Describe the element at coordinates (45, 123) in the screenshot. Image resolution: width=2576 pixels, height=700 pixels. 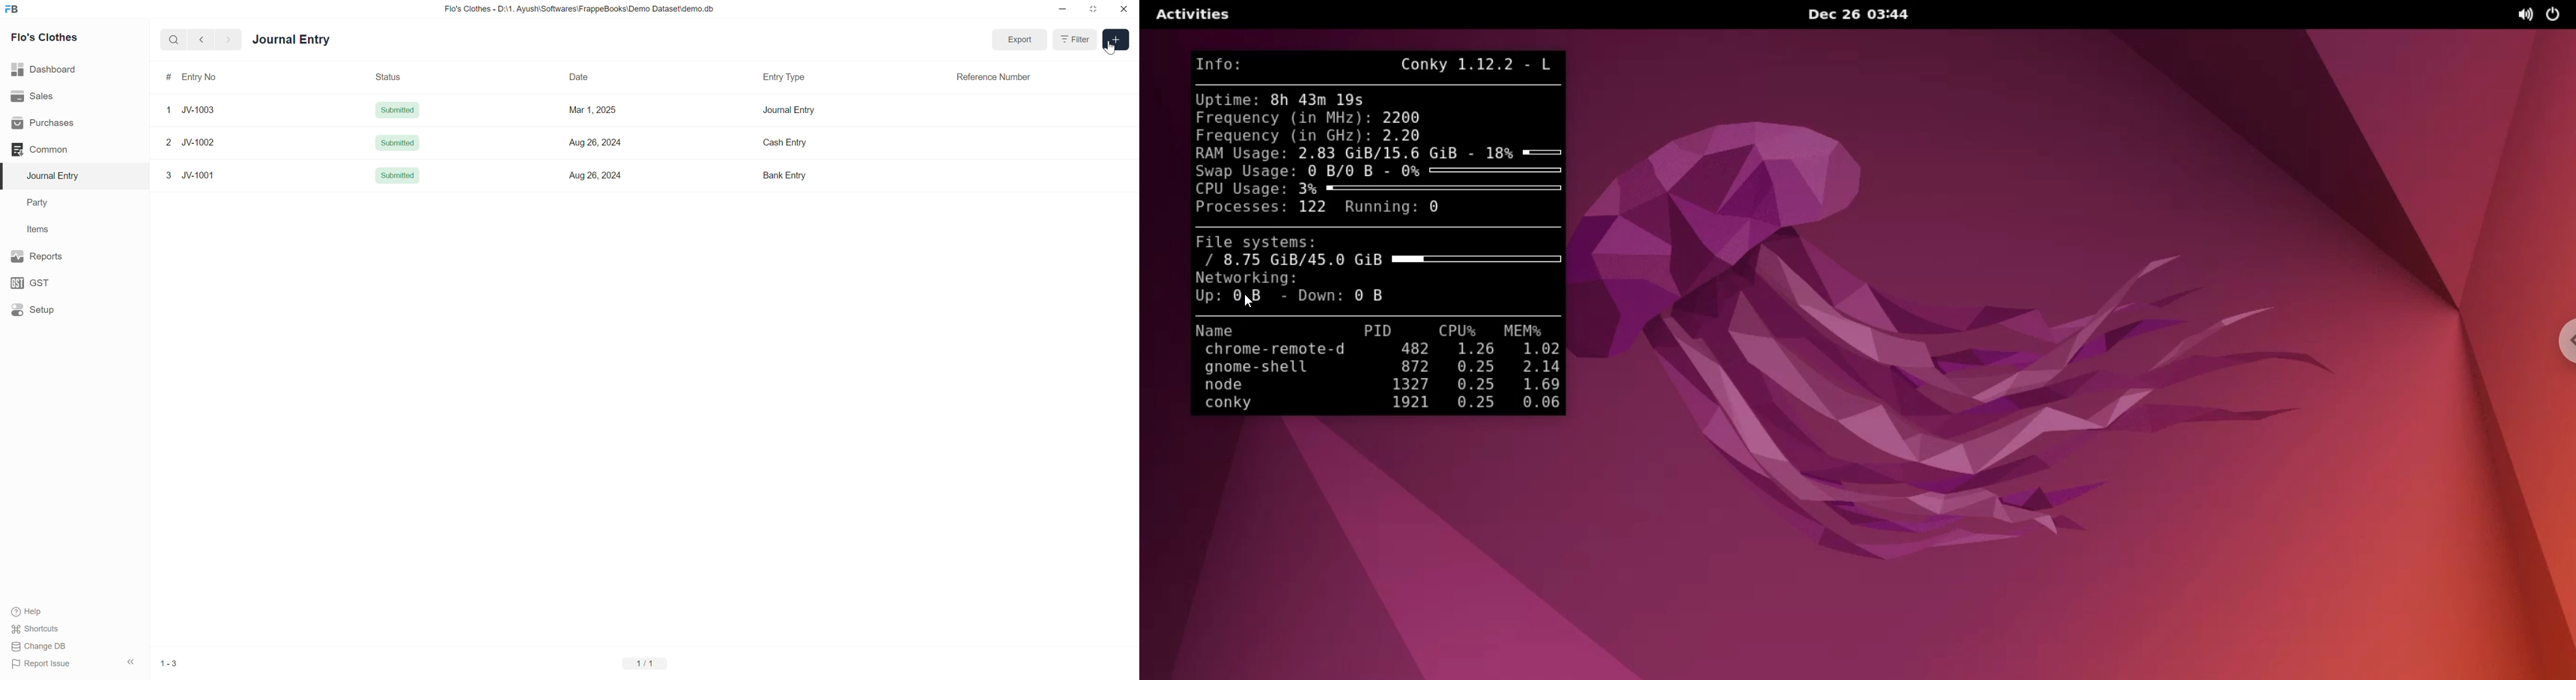
I see `Purchases` at that location.